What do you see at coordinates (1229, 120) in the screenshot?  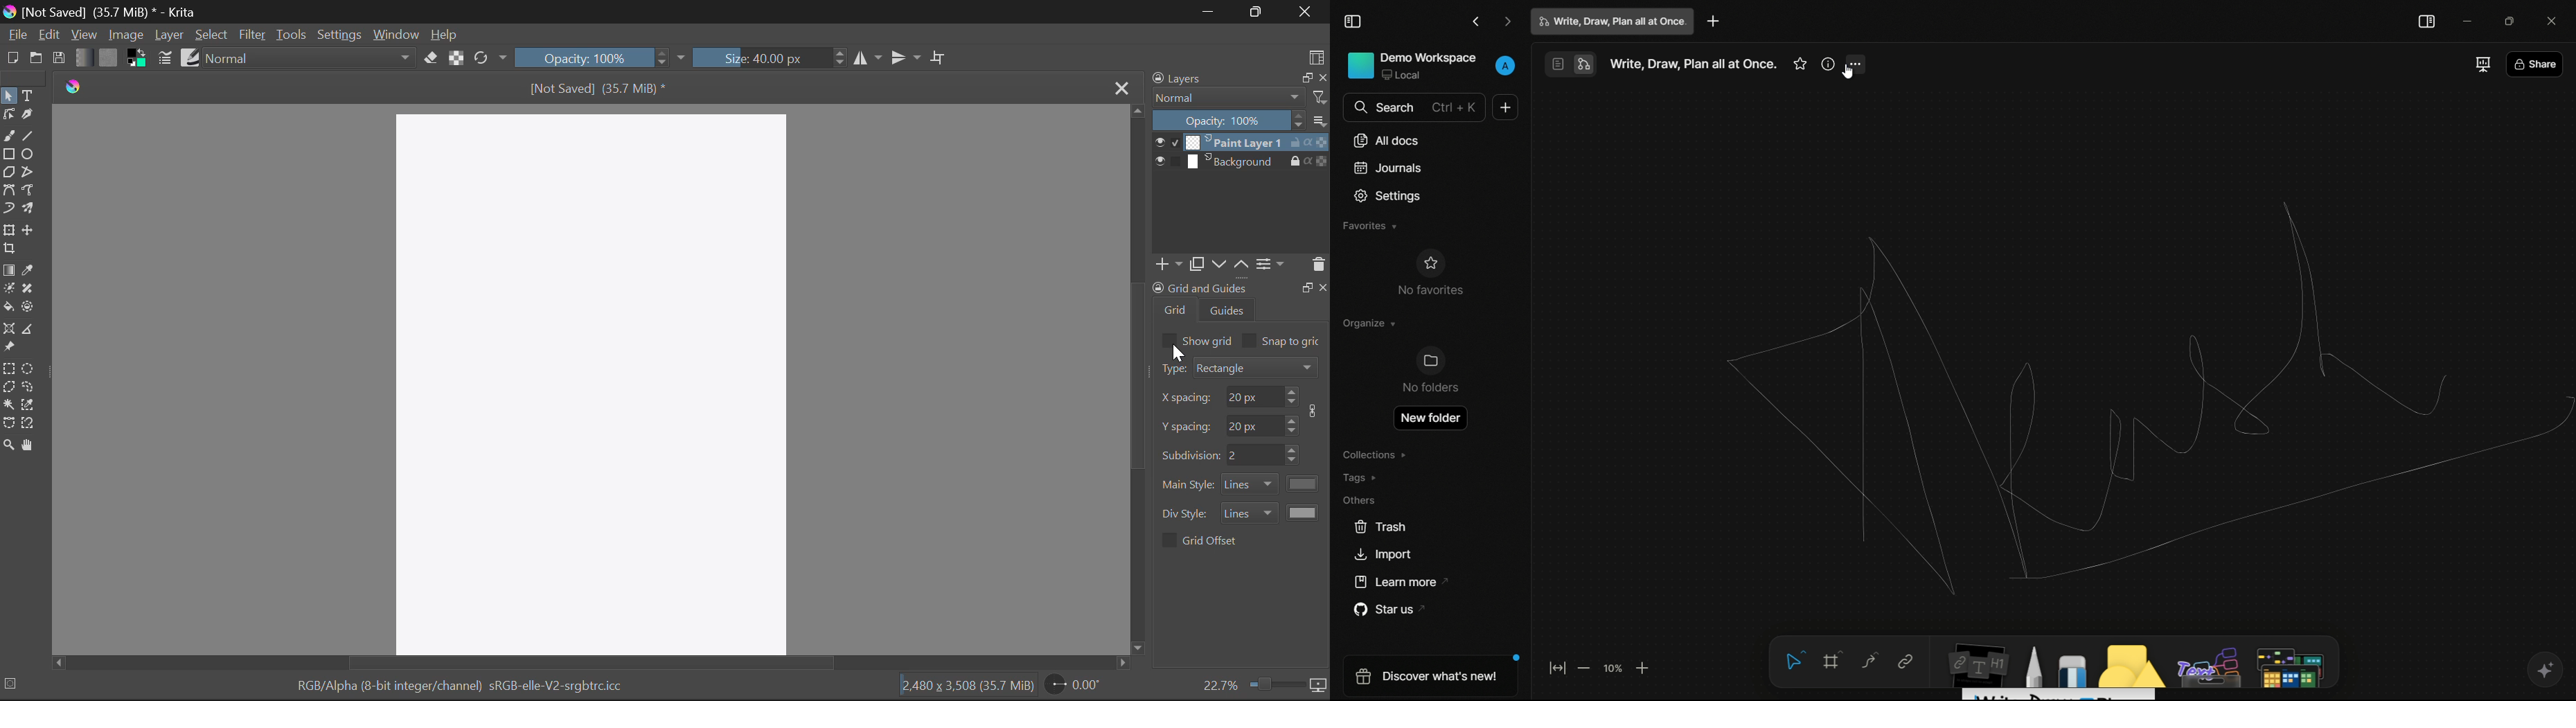 I see `opacity` at bounding box center [1229, 120].